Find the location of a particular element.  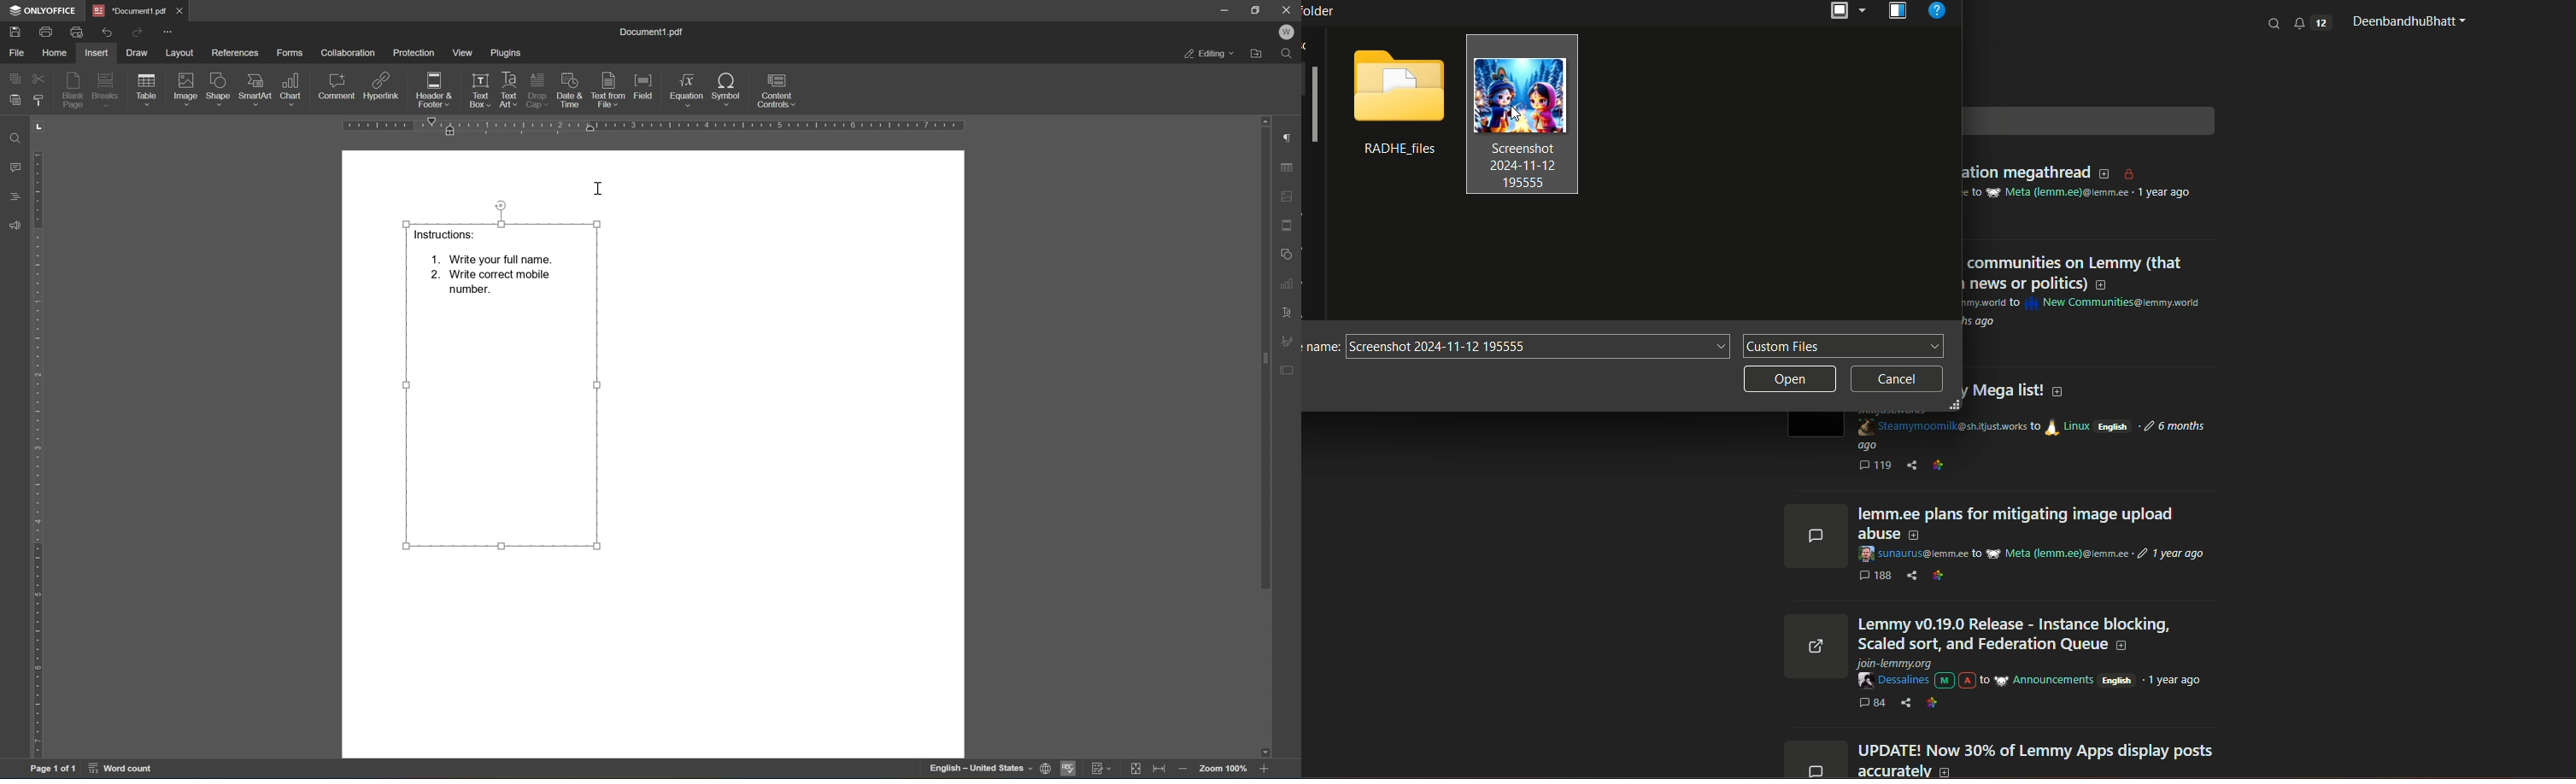

visual is located at coordinates (1898, 12).